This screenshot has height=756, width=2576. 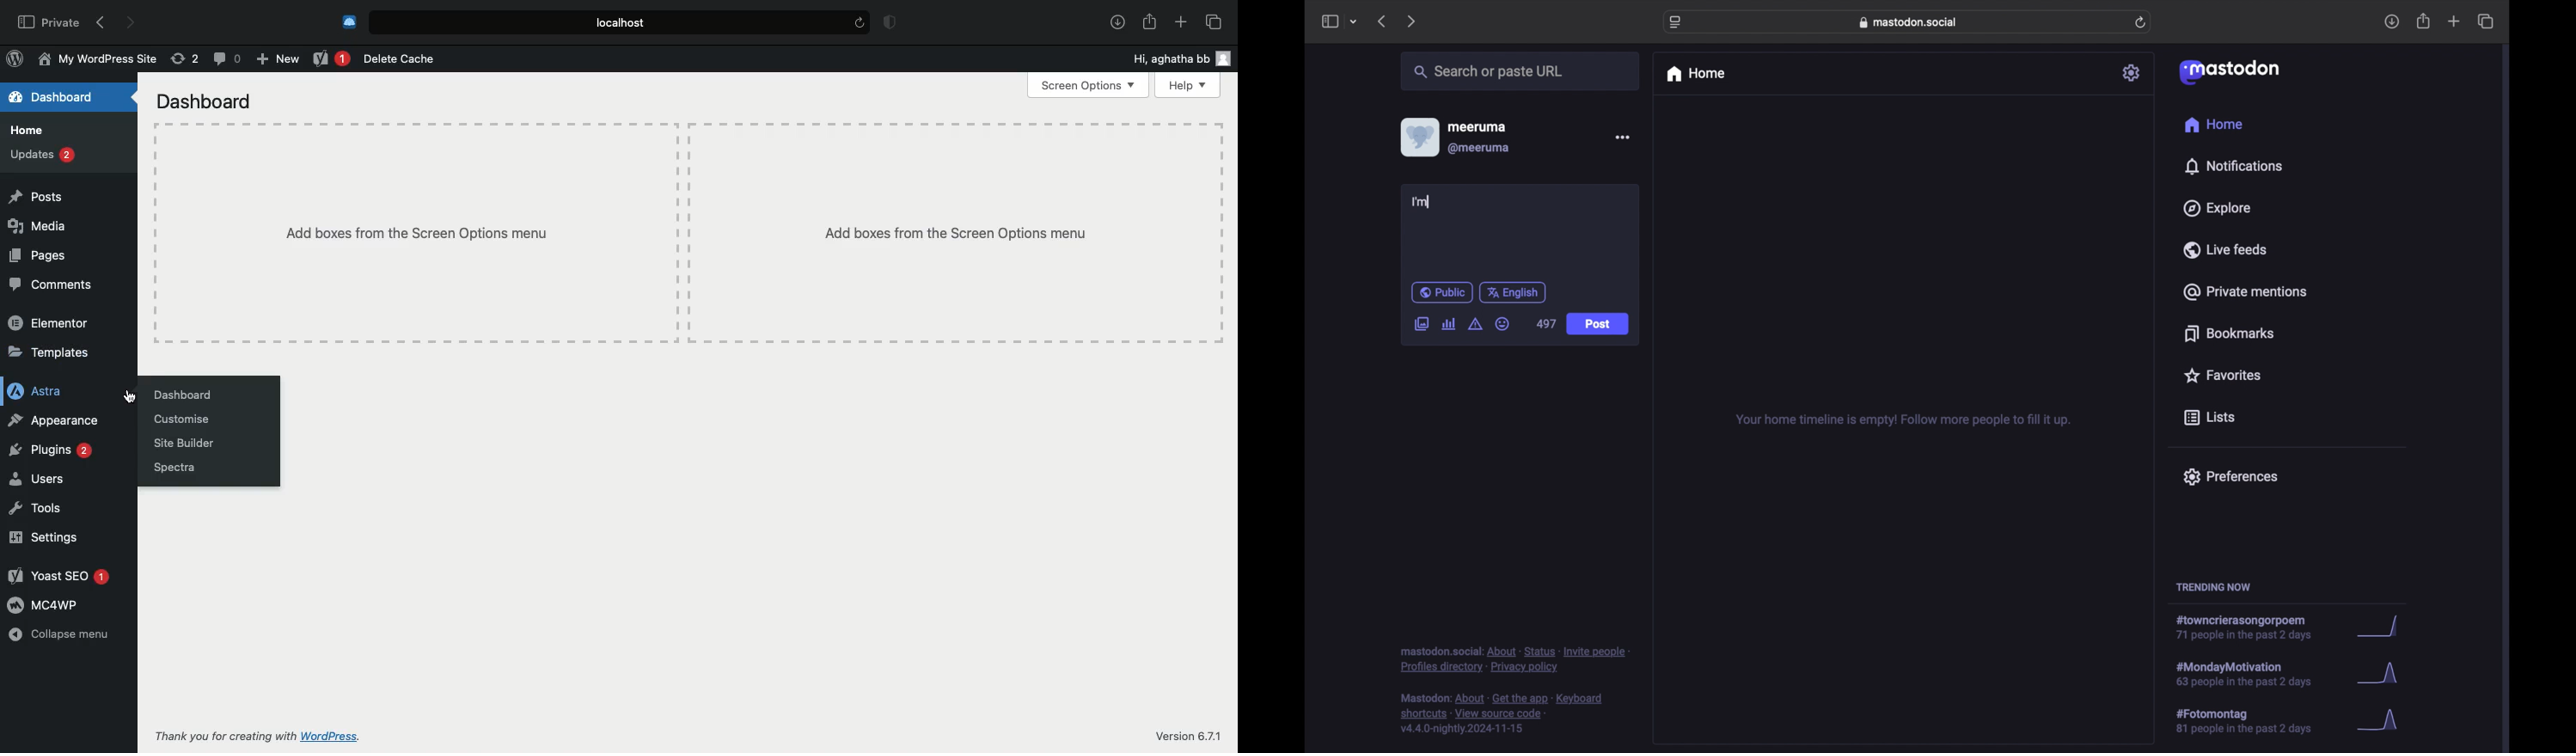 I want to click on Cold turkey, so click(x=350, y=22).